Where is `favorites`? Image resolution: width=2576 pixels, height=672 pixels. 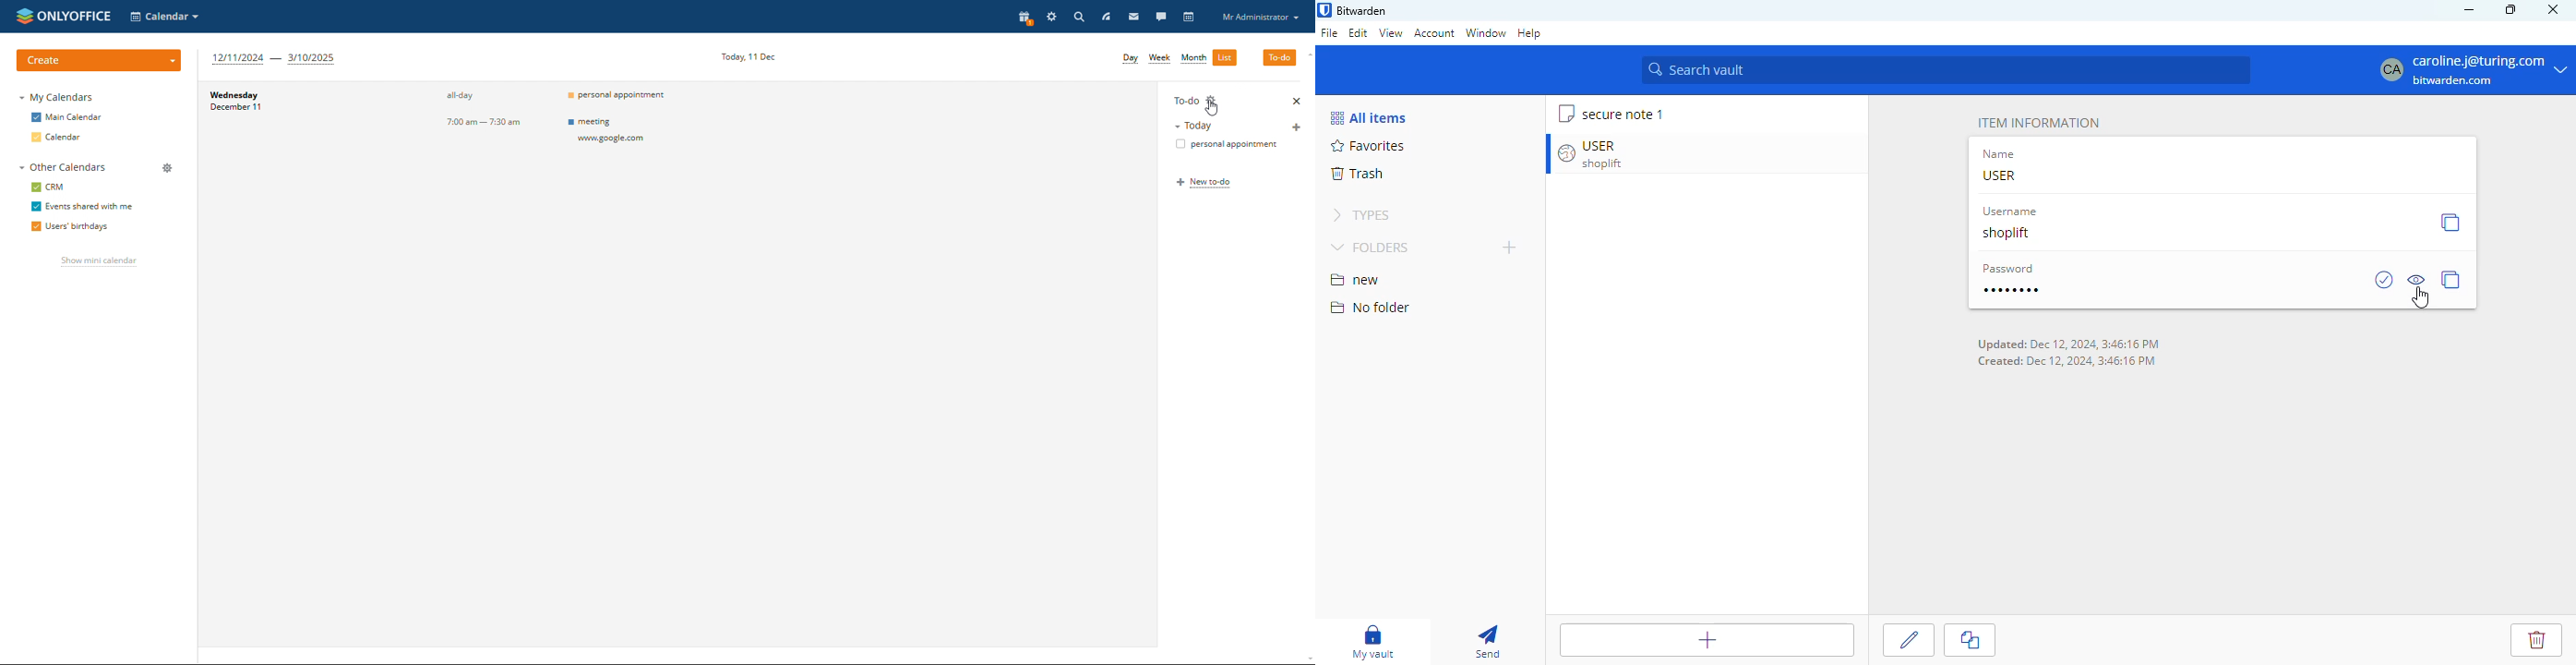 favorites is located at coordinates (1366, 146).